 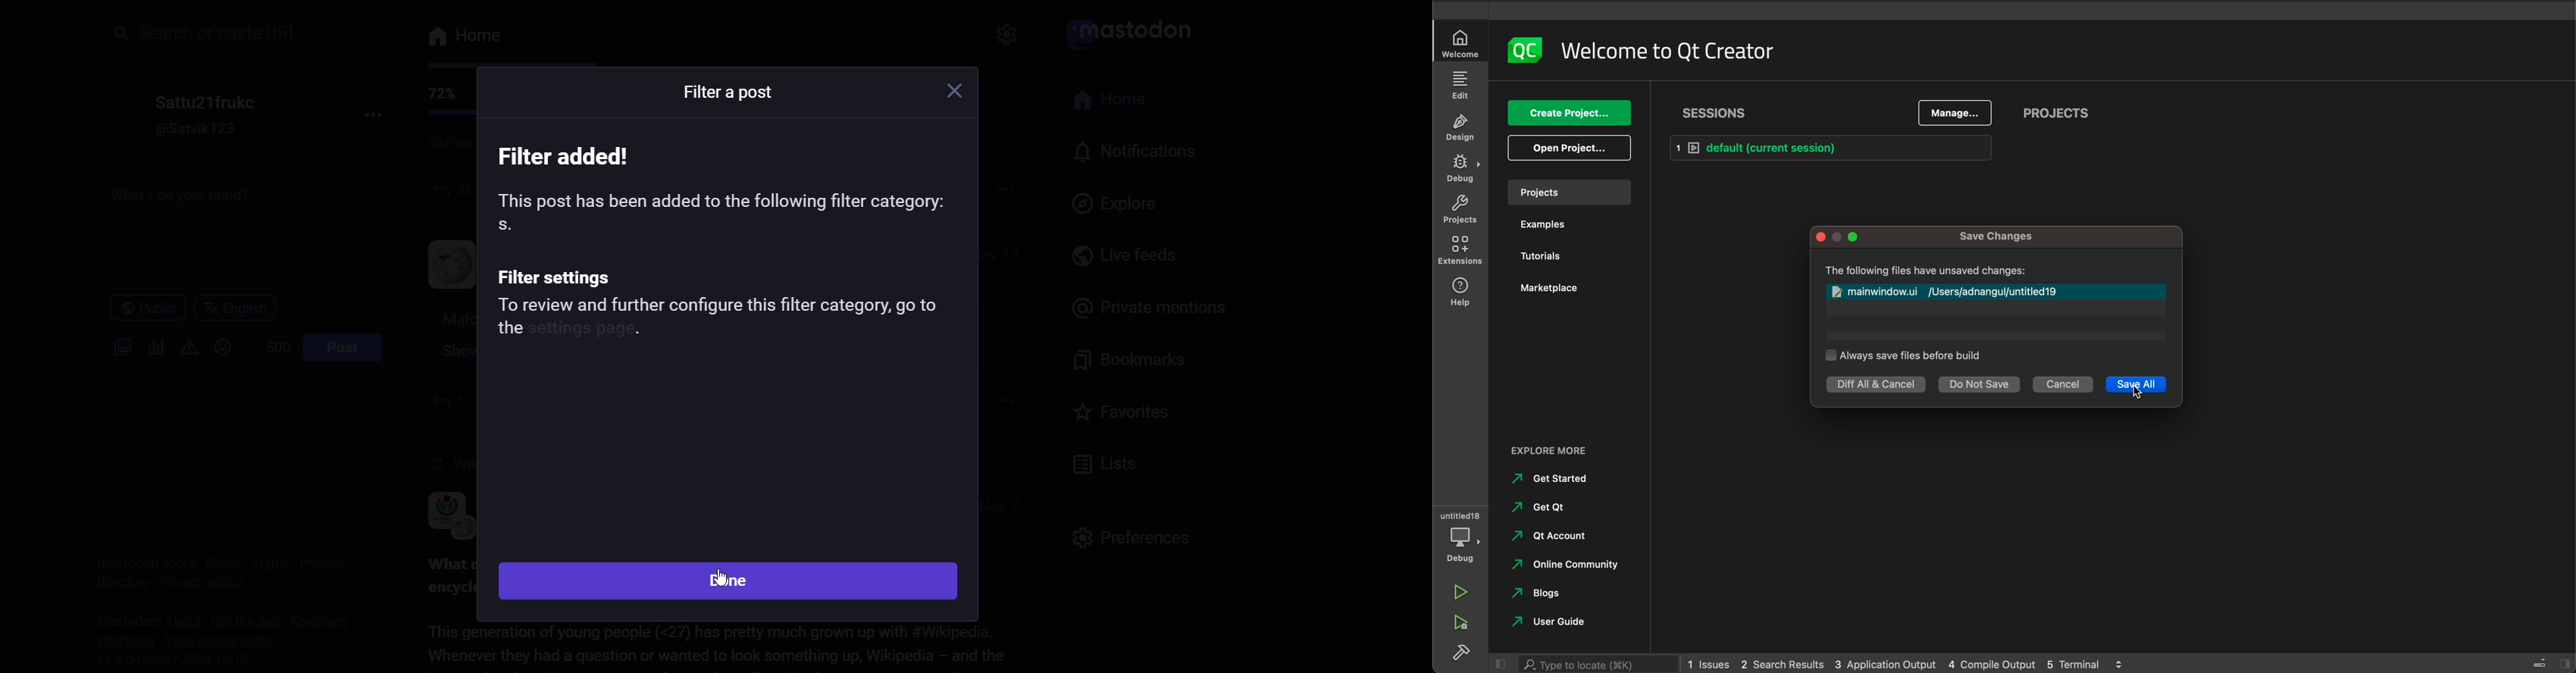 What do you see at coordinates (1120, 102) in the screenshot?
I see `home` at bounding box center [1120, 102].